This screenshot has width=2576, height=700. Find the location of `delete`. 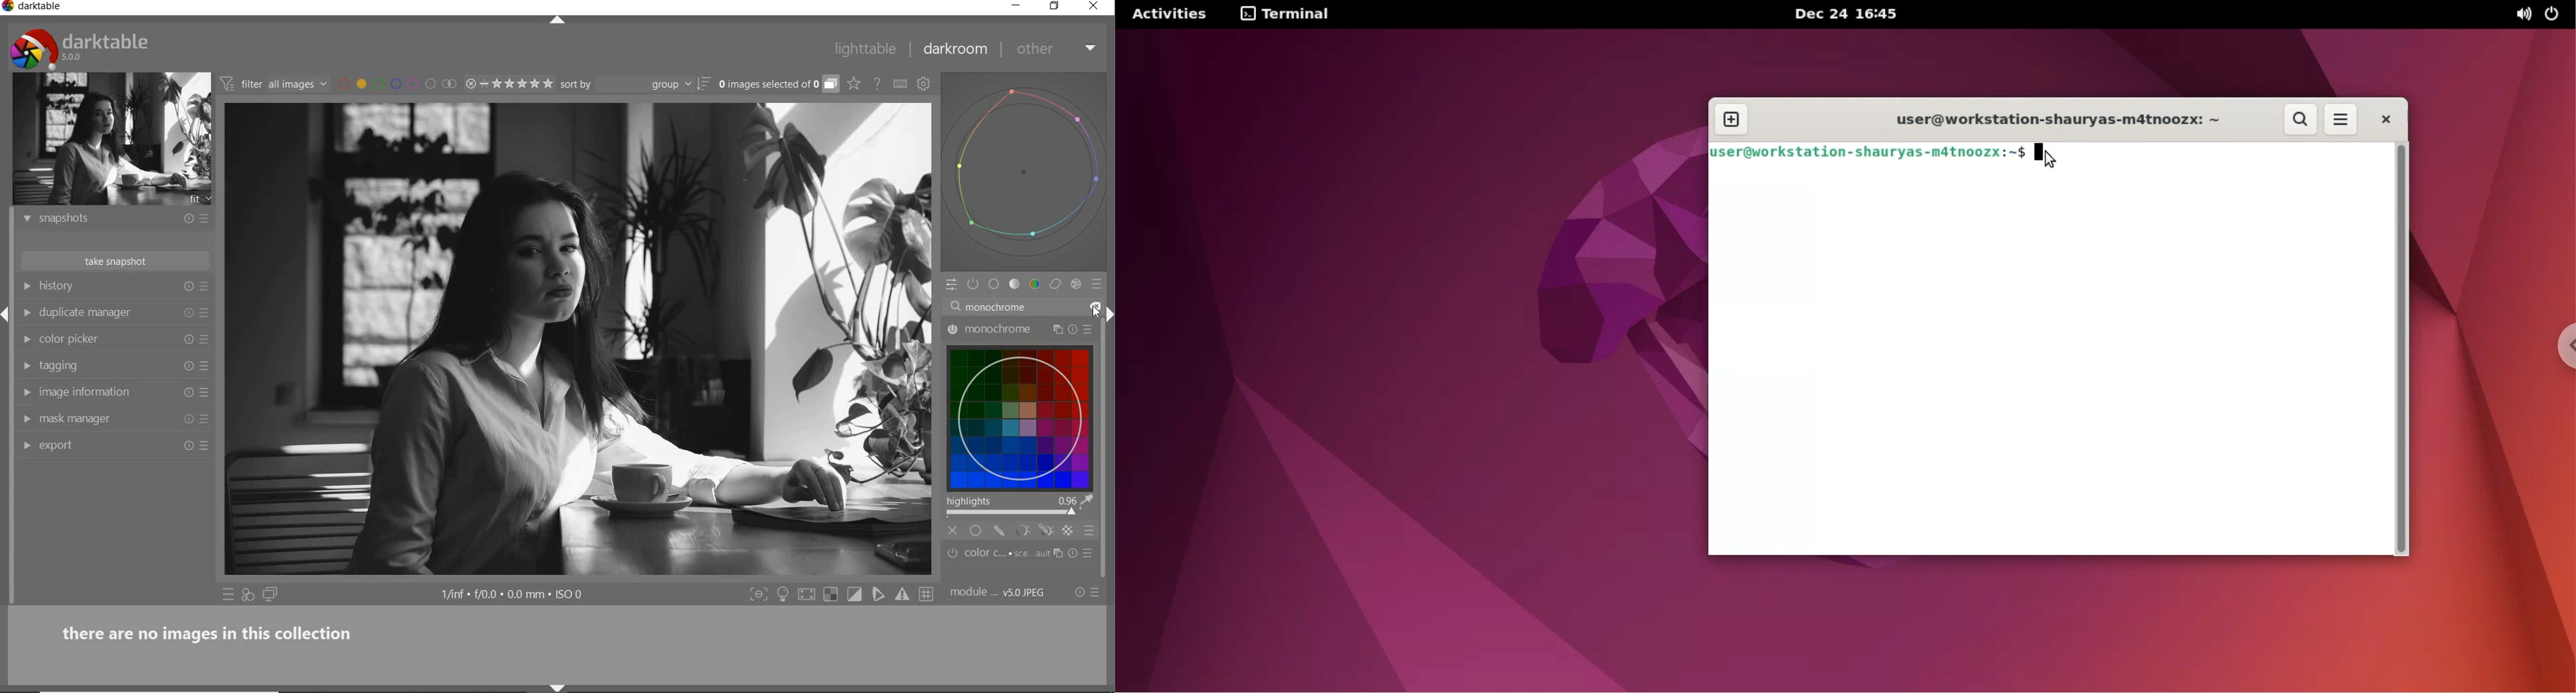

delete is located at coordinates (1097, 309).